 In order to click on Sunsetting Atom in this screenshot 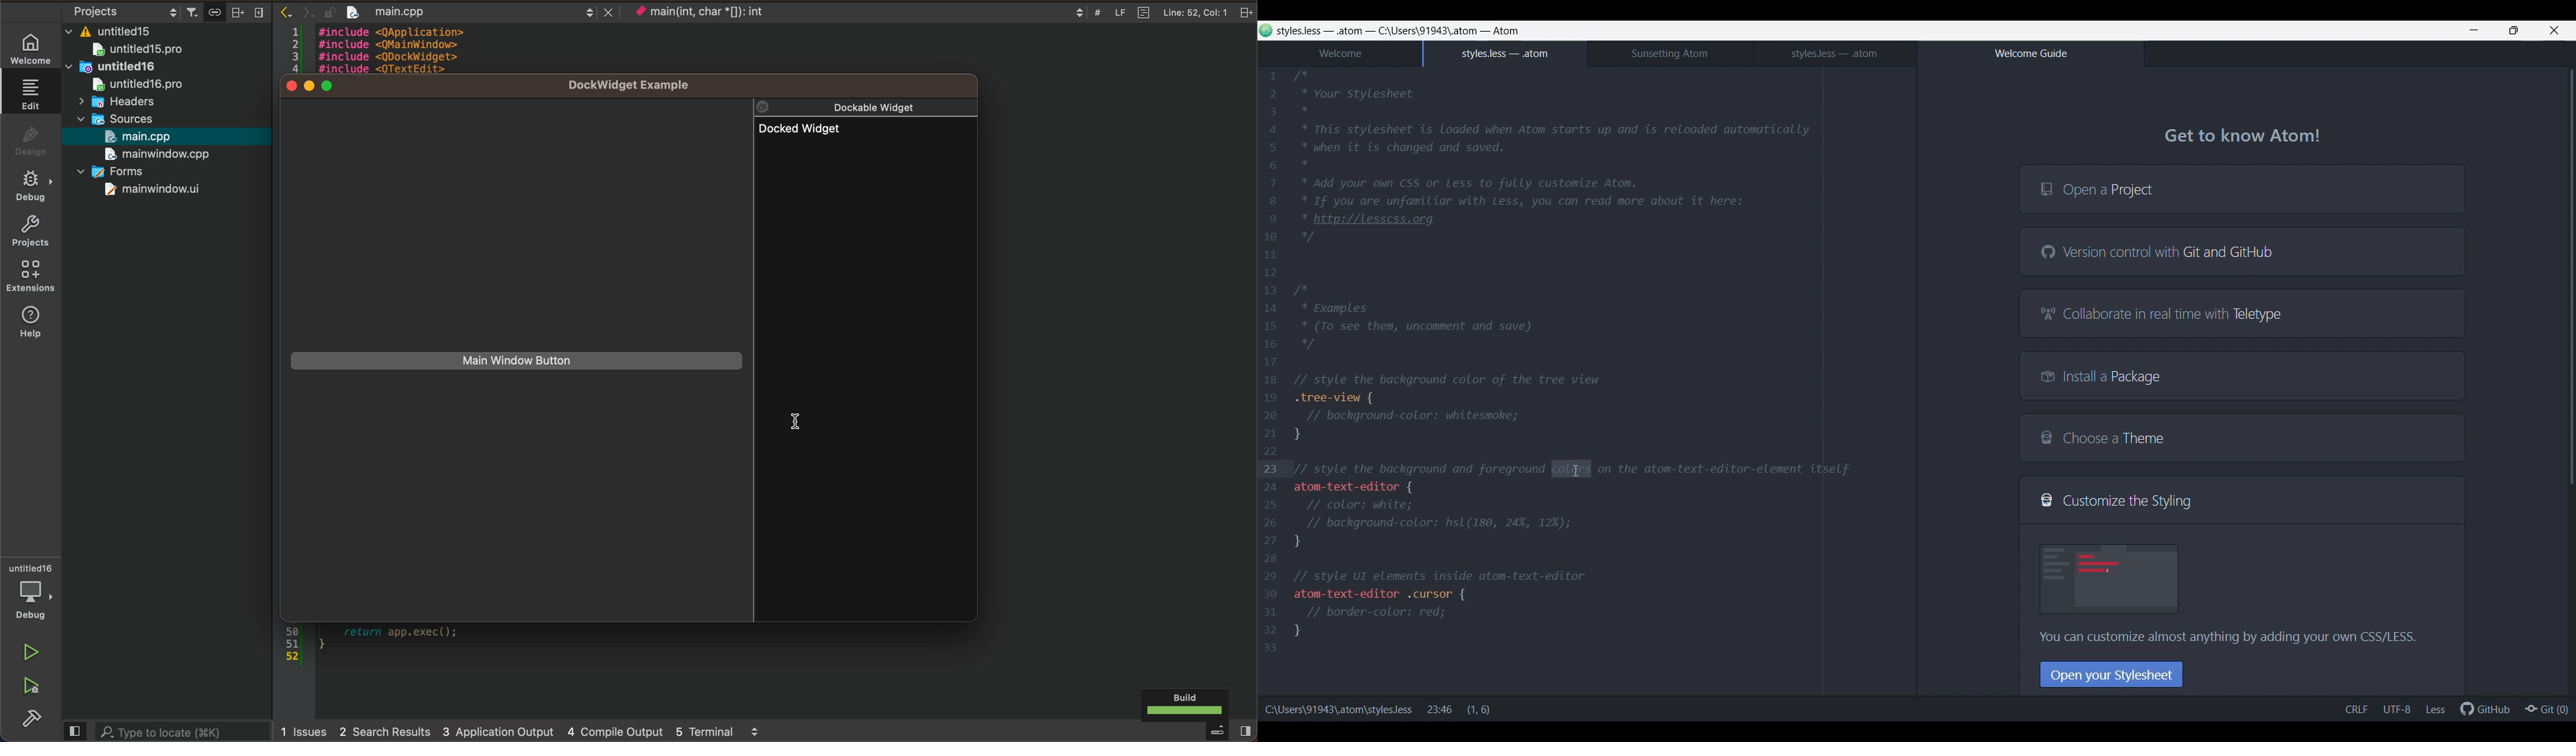, I will do `click(1669, 54)`.